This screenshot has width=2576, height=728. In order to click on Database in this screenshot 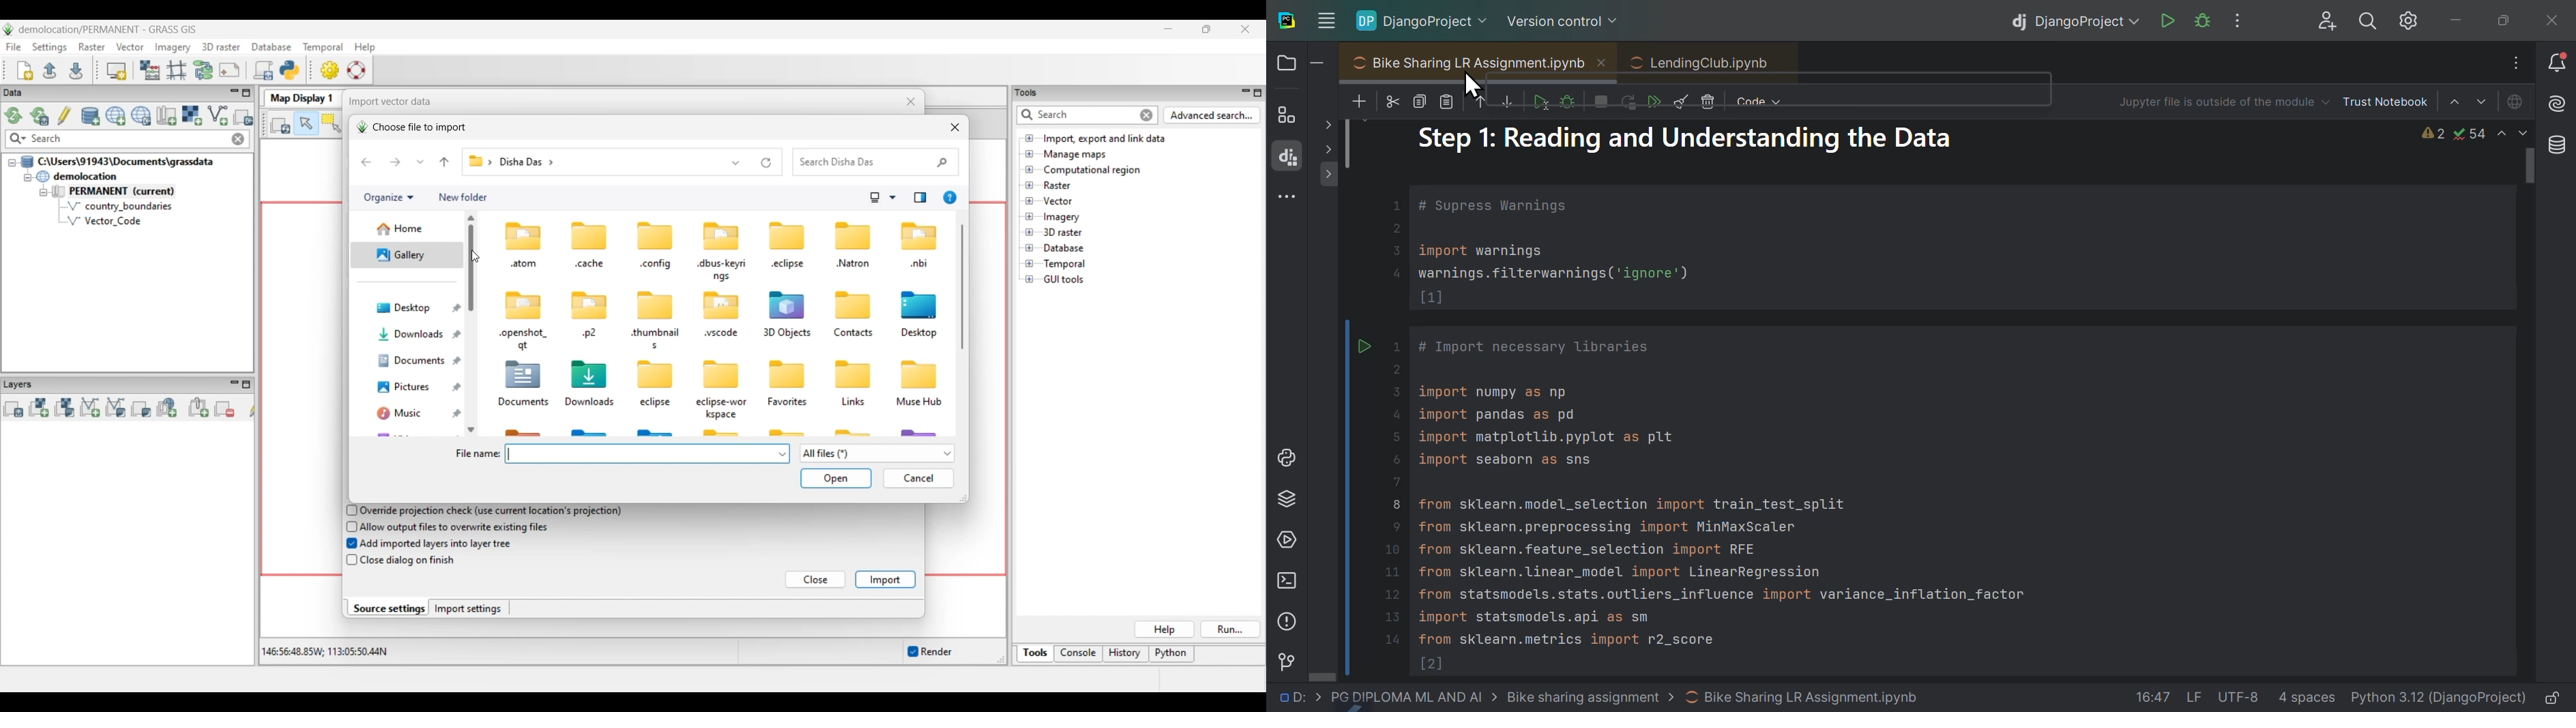, I will do `click(2559, 145)`.